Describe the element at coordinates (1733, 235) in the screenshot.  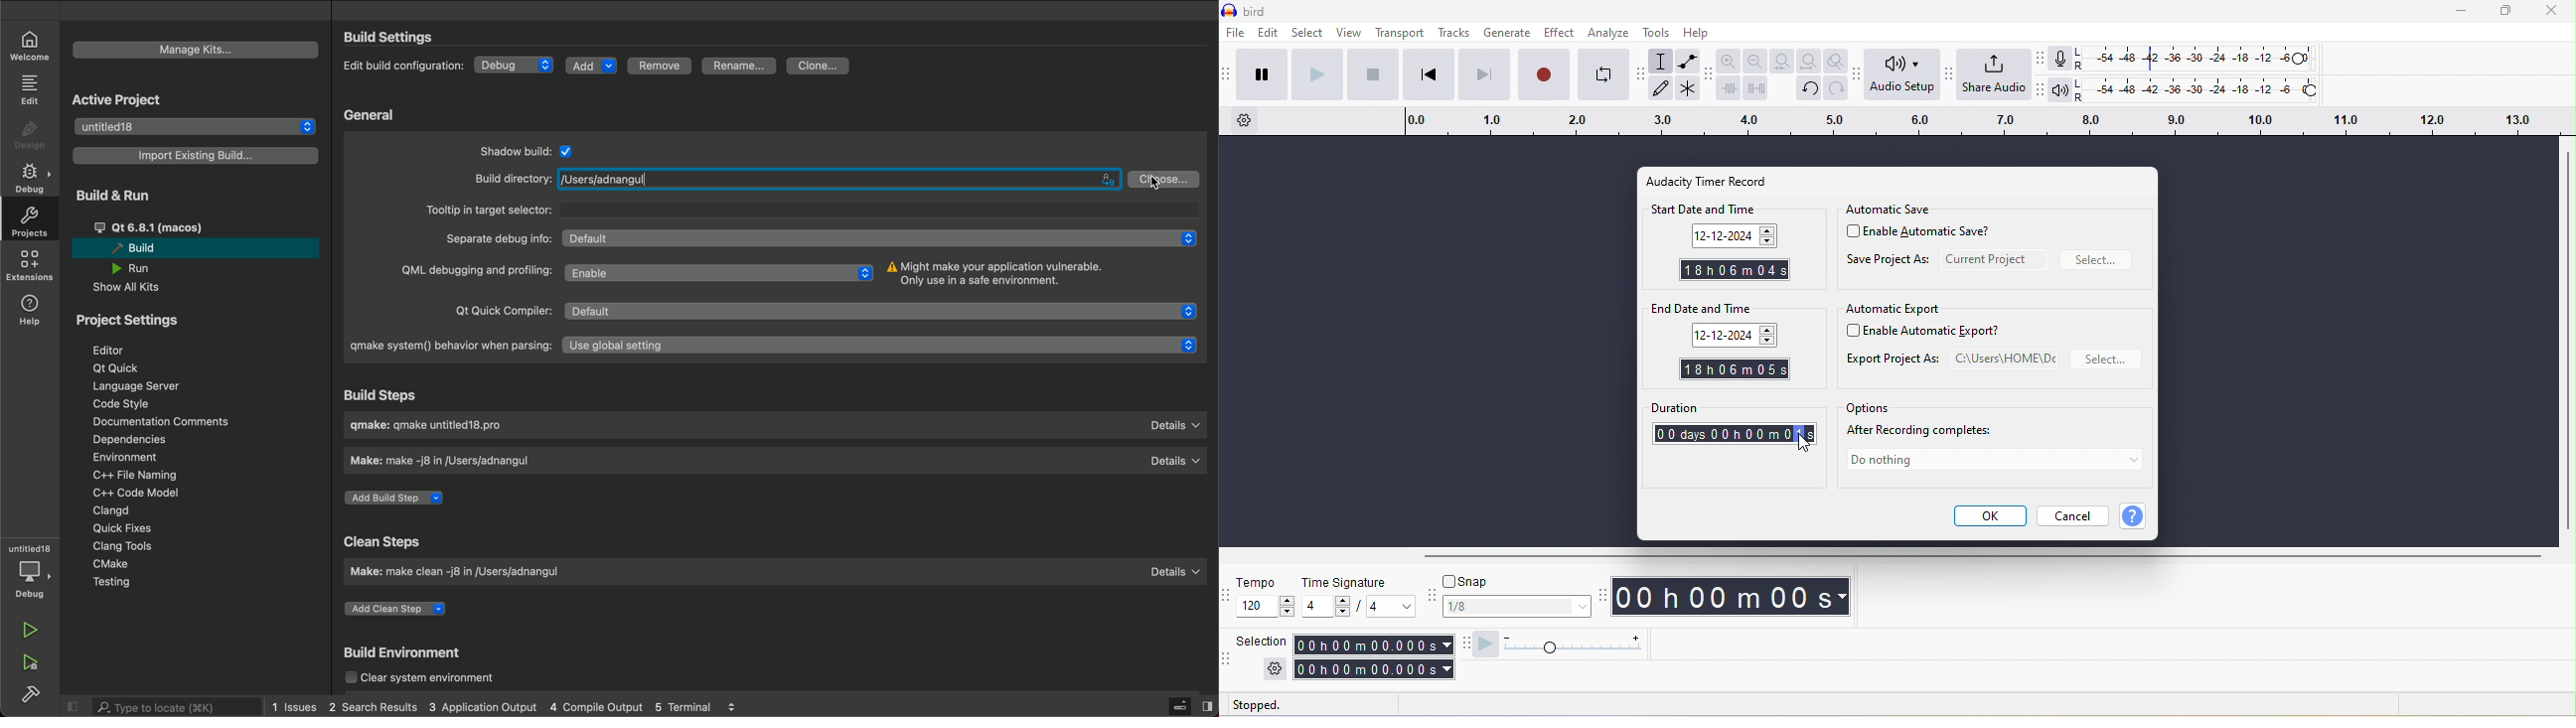
I see `date` at that location.